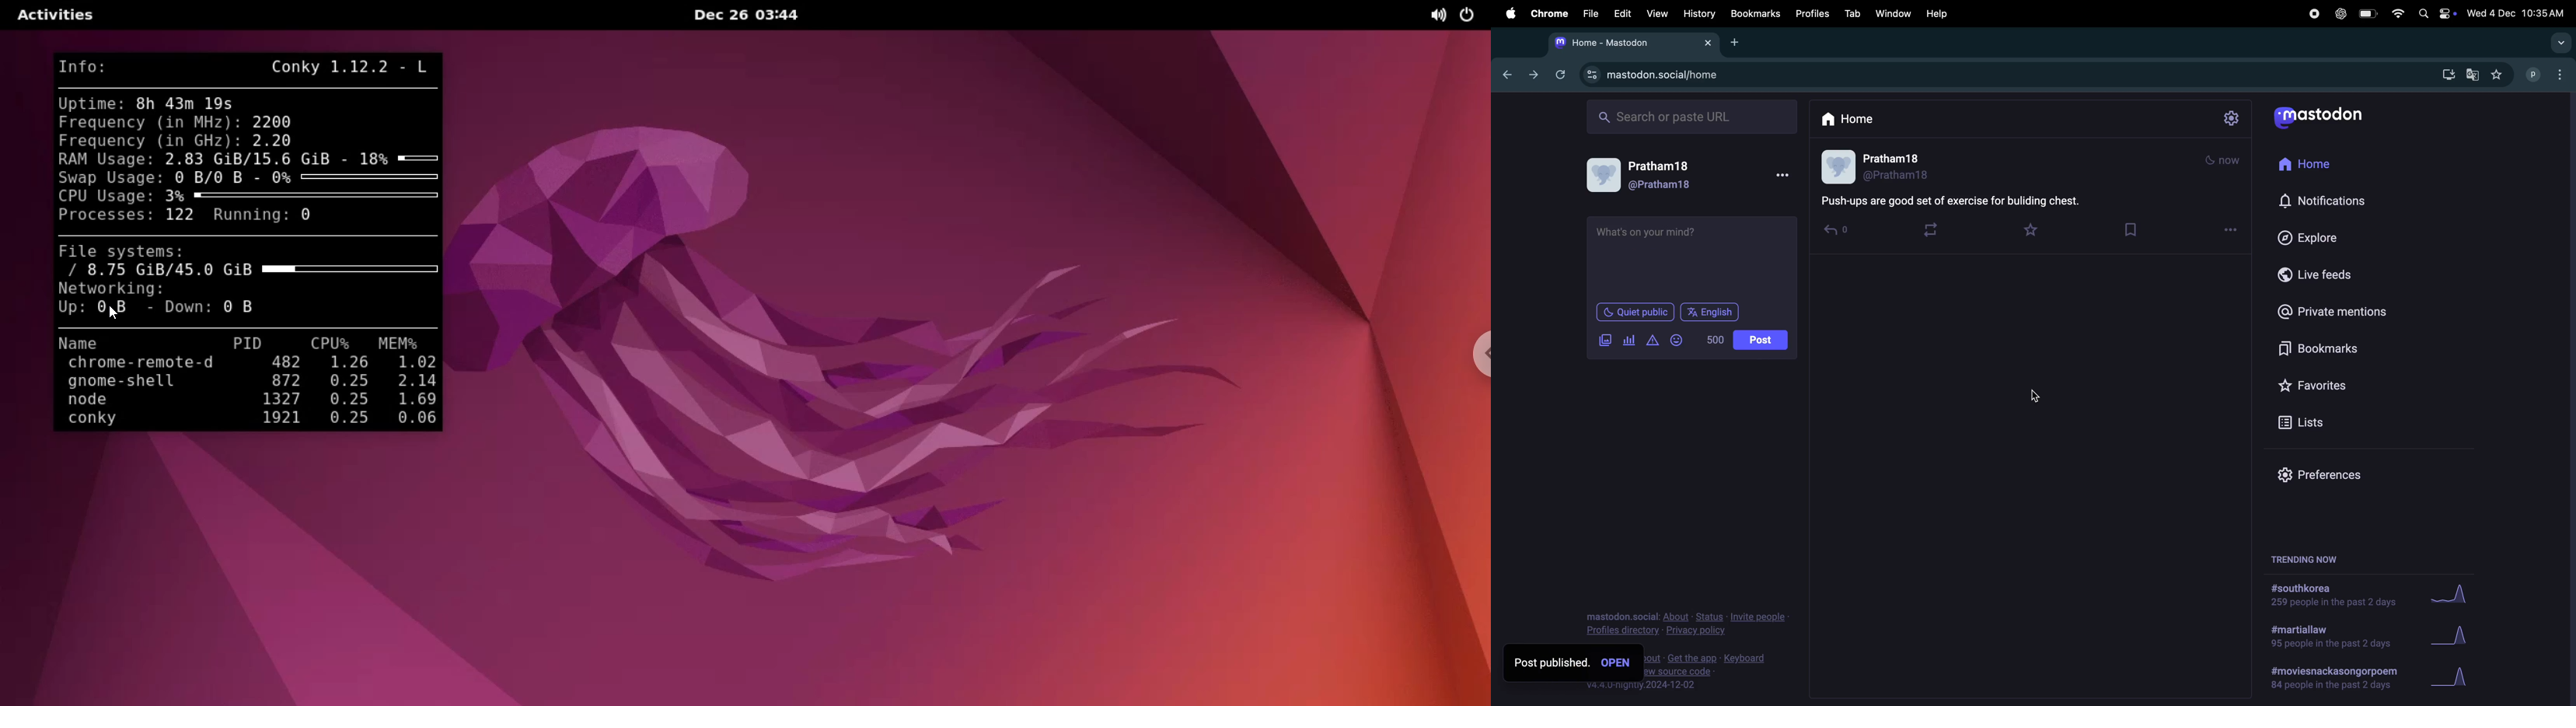 The image size is (2576, 728). What do you see at coordinates (2135, 229) in the screenshot?
I see `book mark` at bounding box center [2135, 229].